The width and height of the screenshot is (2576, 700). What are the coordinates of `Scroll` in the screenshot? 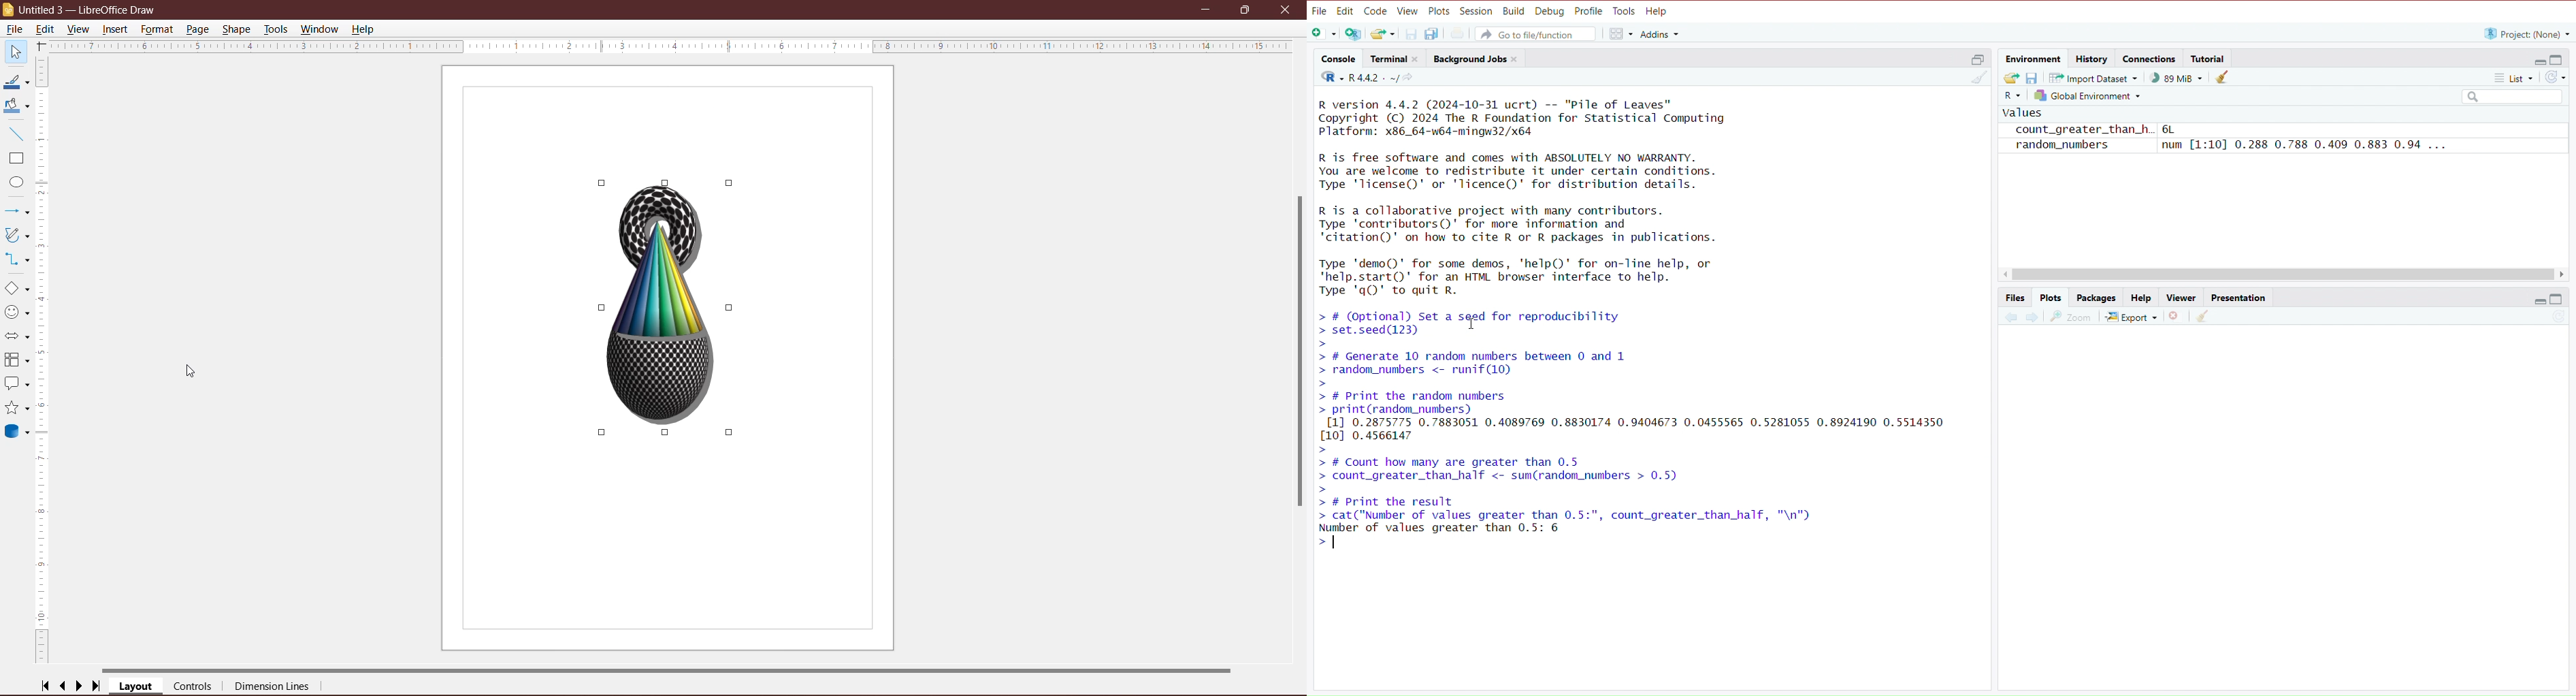 It's located at (2285, 275).